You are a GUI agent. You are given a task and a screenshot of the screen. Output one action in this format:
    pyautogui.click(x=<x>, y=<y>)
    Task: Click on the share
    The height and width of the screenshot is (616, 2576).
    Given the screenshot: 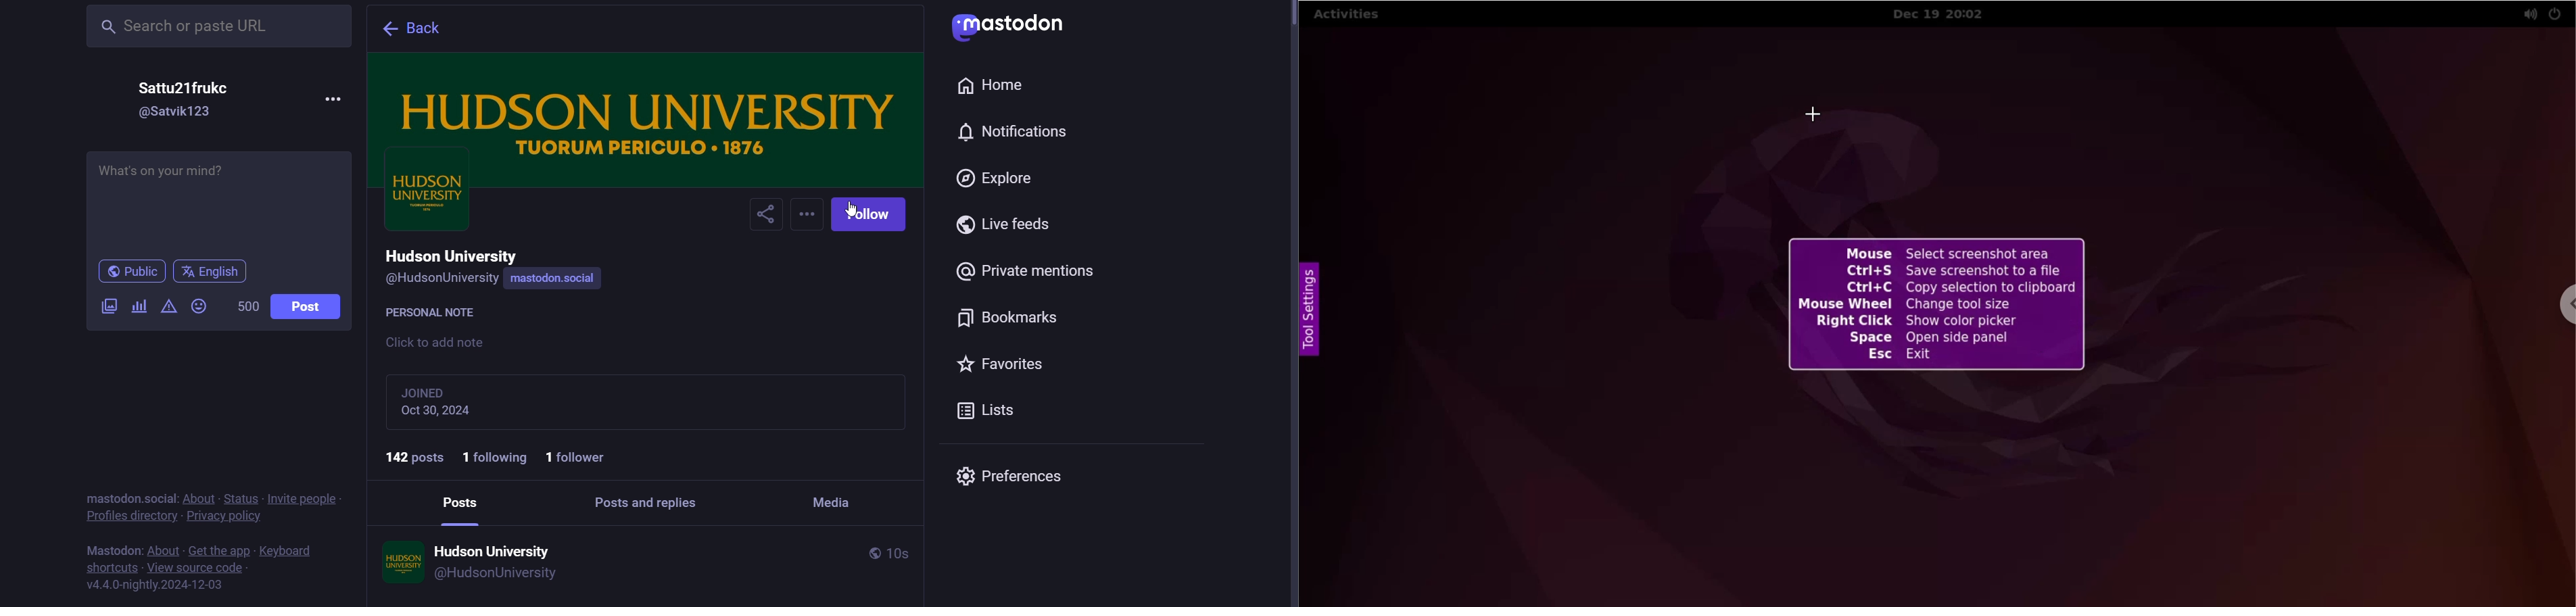 What is the action you would take?
    pyautogui.click(x=765, y=216)
    